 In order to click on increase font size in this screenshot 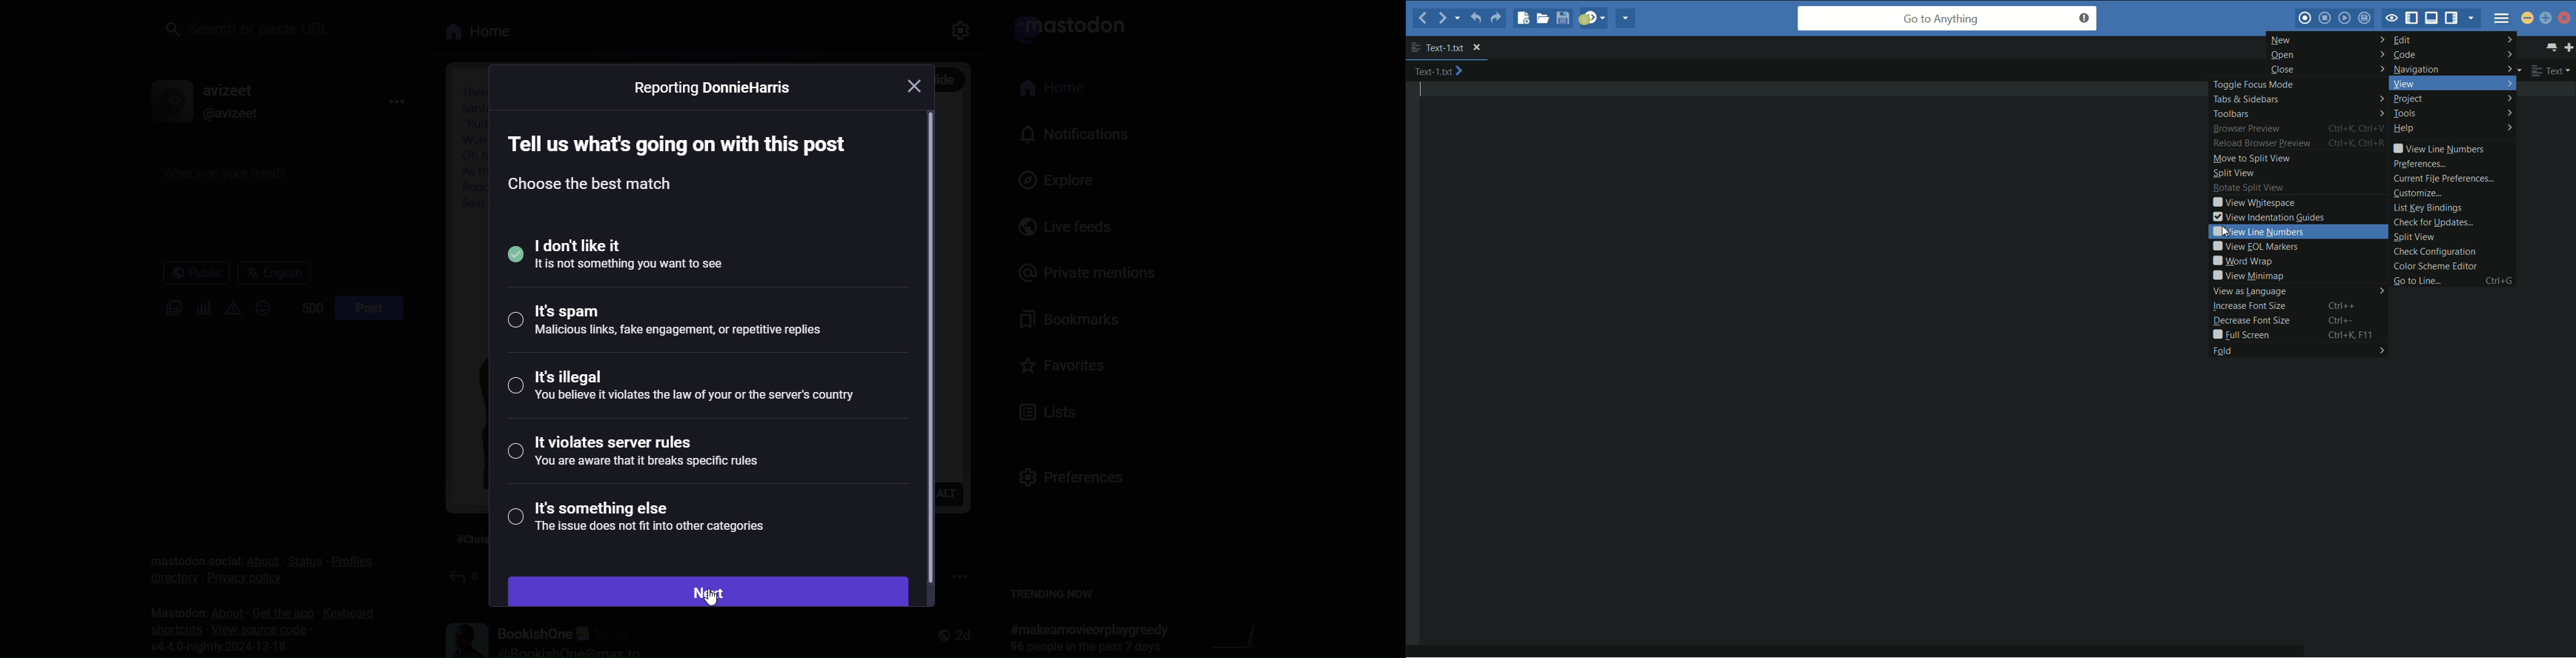, I will do `click(2248, 306)`.